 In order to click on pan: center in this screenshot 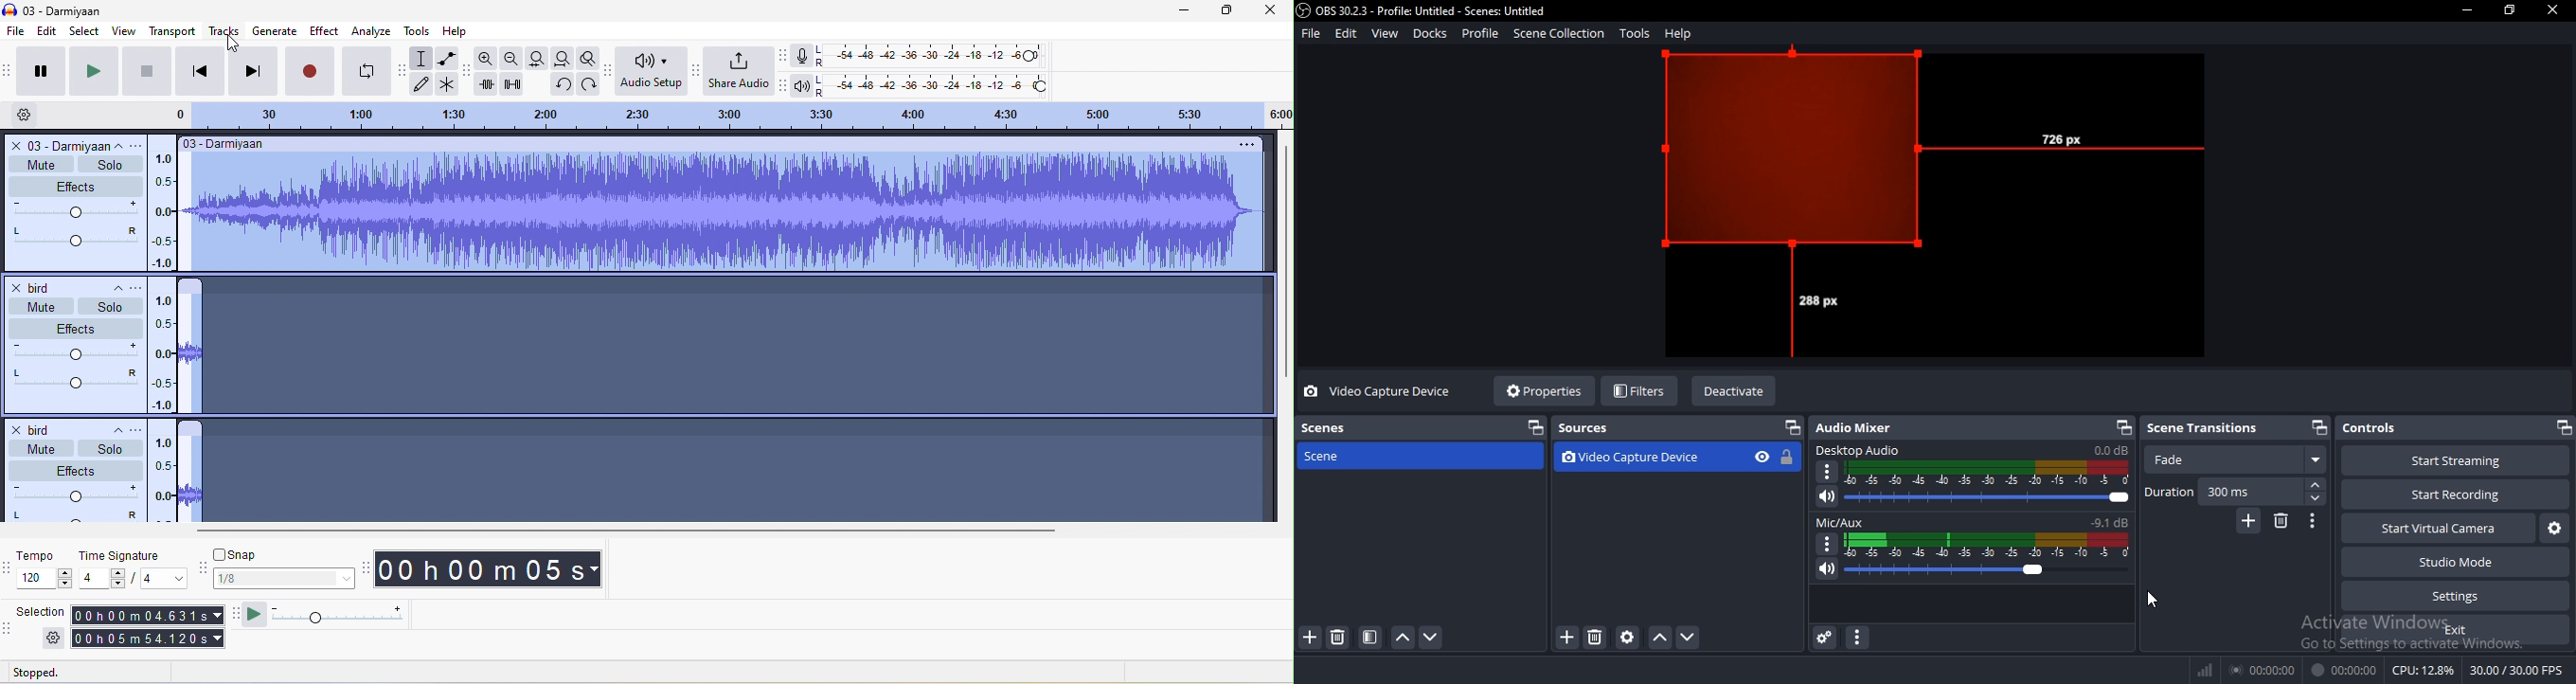, I will do `click(74, 238)`.